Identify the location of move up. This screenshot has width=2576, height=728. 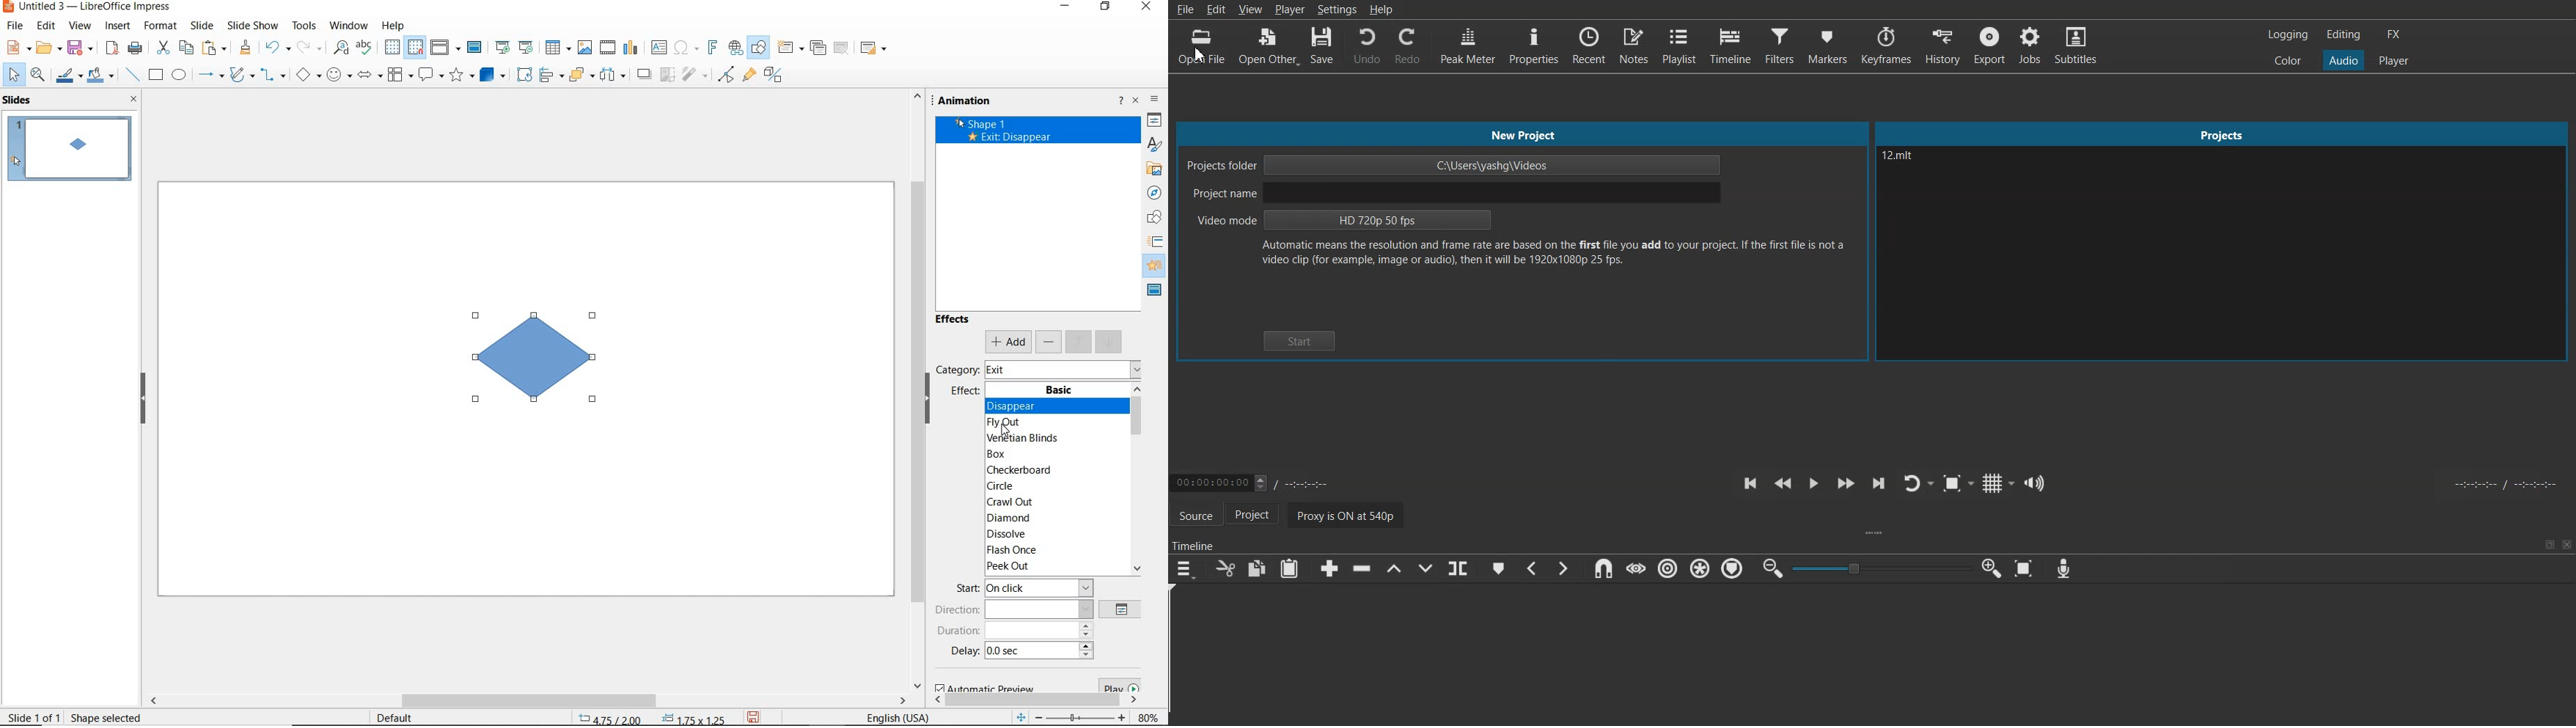
(1079, 342).